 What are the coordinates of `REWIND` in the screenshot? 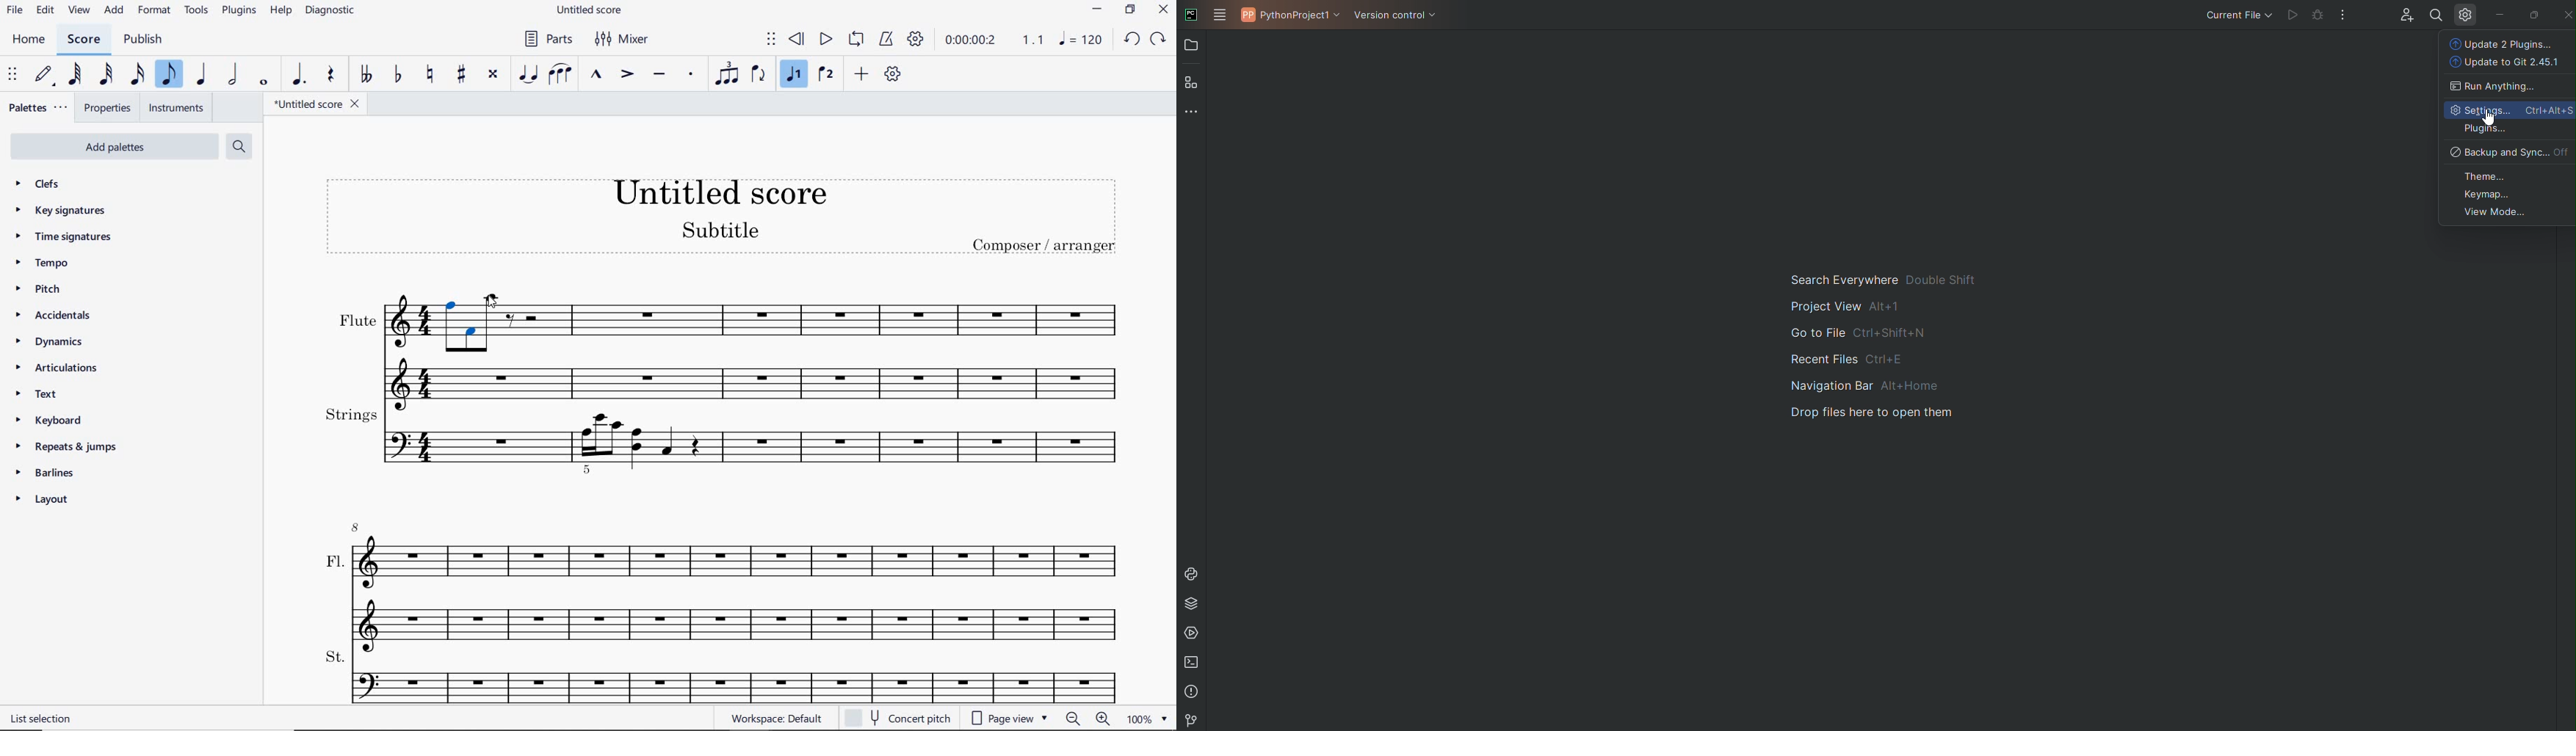 It's located at (794, 39).